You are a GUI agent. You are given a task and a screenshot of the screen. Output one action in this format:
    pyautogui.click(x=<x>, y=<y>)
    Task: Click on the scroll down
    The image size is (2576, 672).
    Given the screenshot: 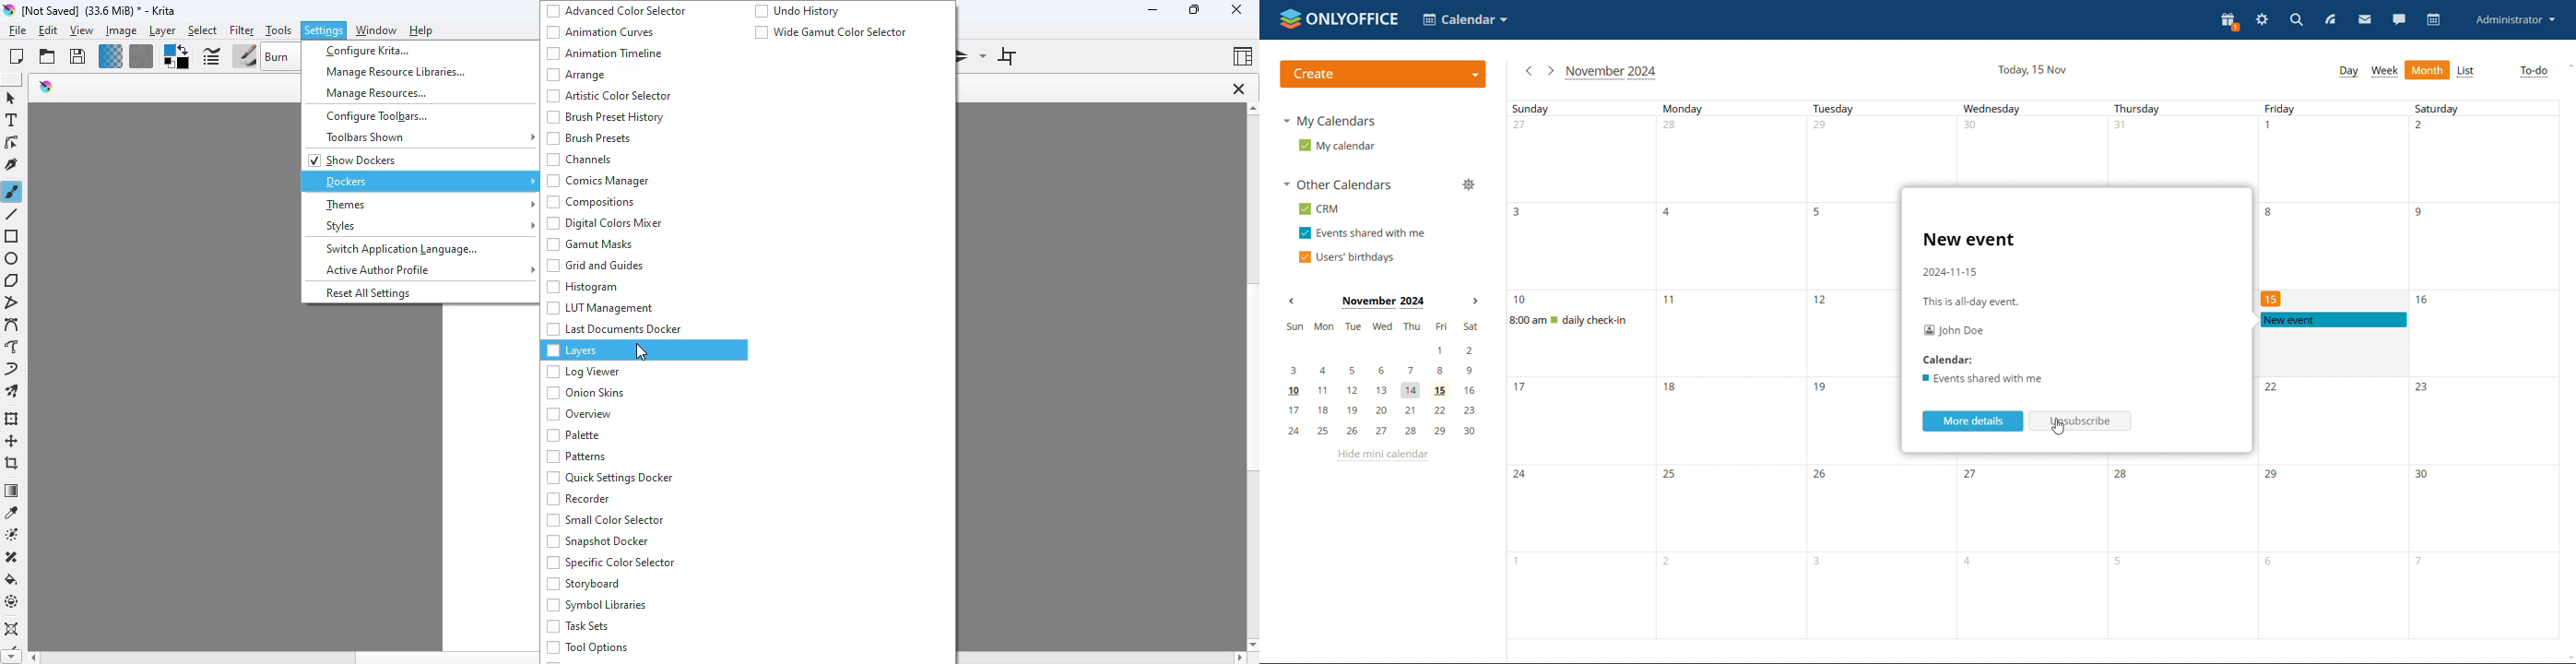 What is the action you would take?
    pyautogui.click(x=9, y=658)
    